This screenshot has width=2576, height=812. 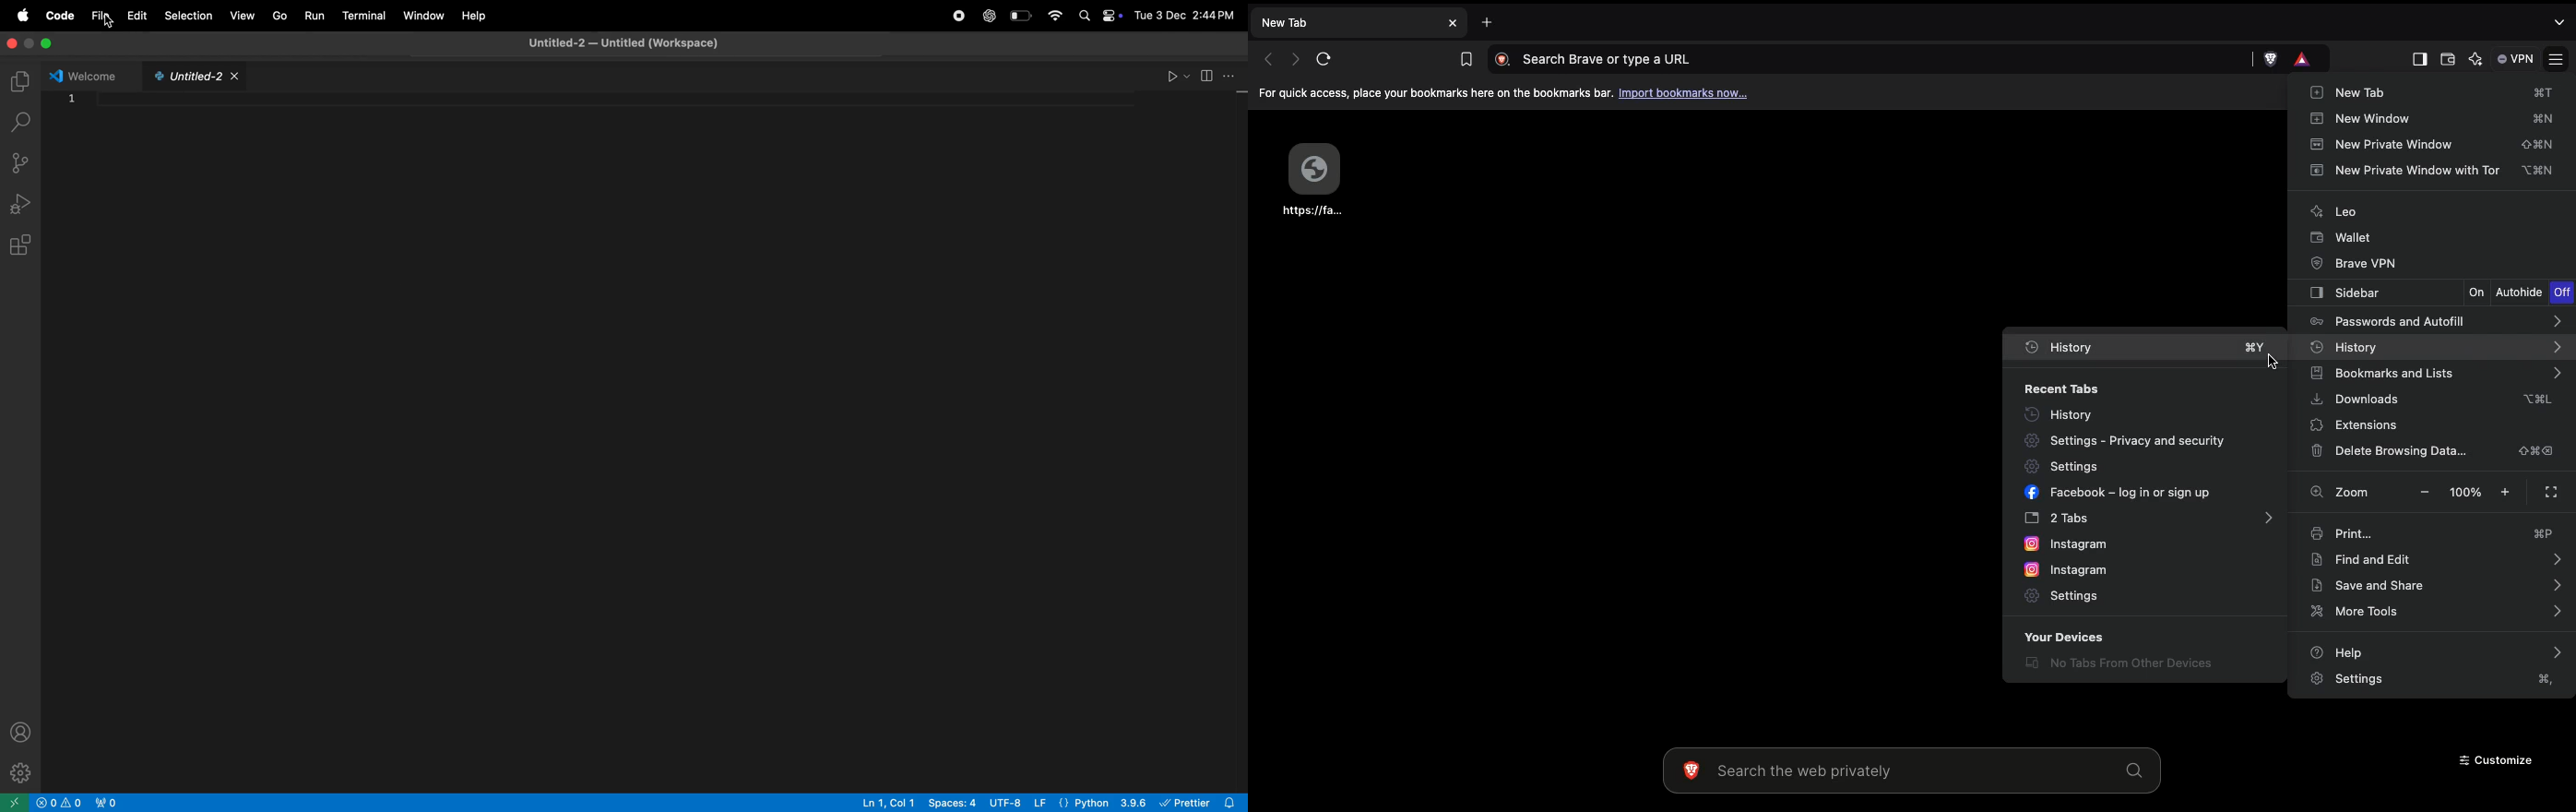 I want to click on Full screen, so click(x=2543, y=490).